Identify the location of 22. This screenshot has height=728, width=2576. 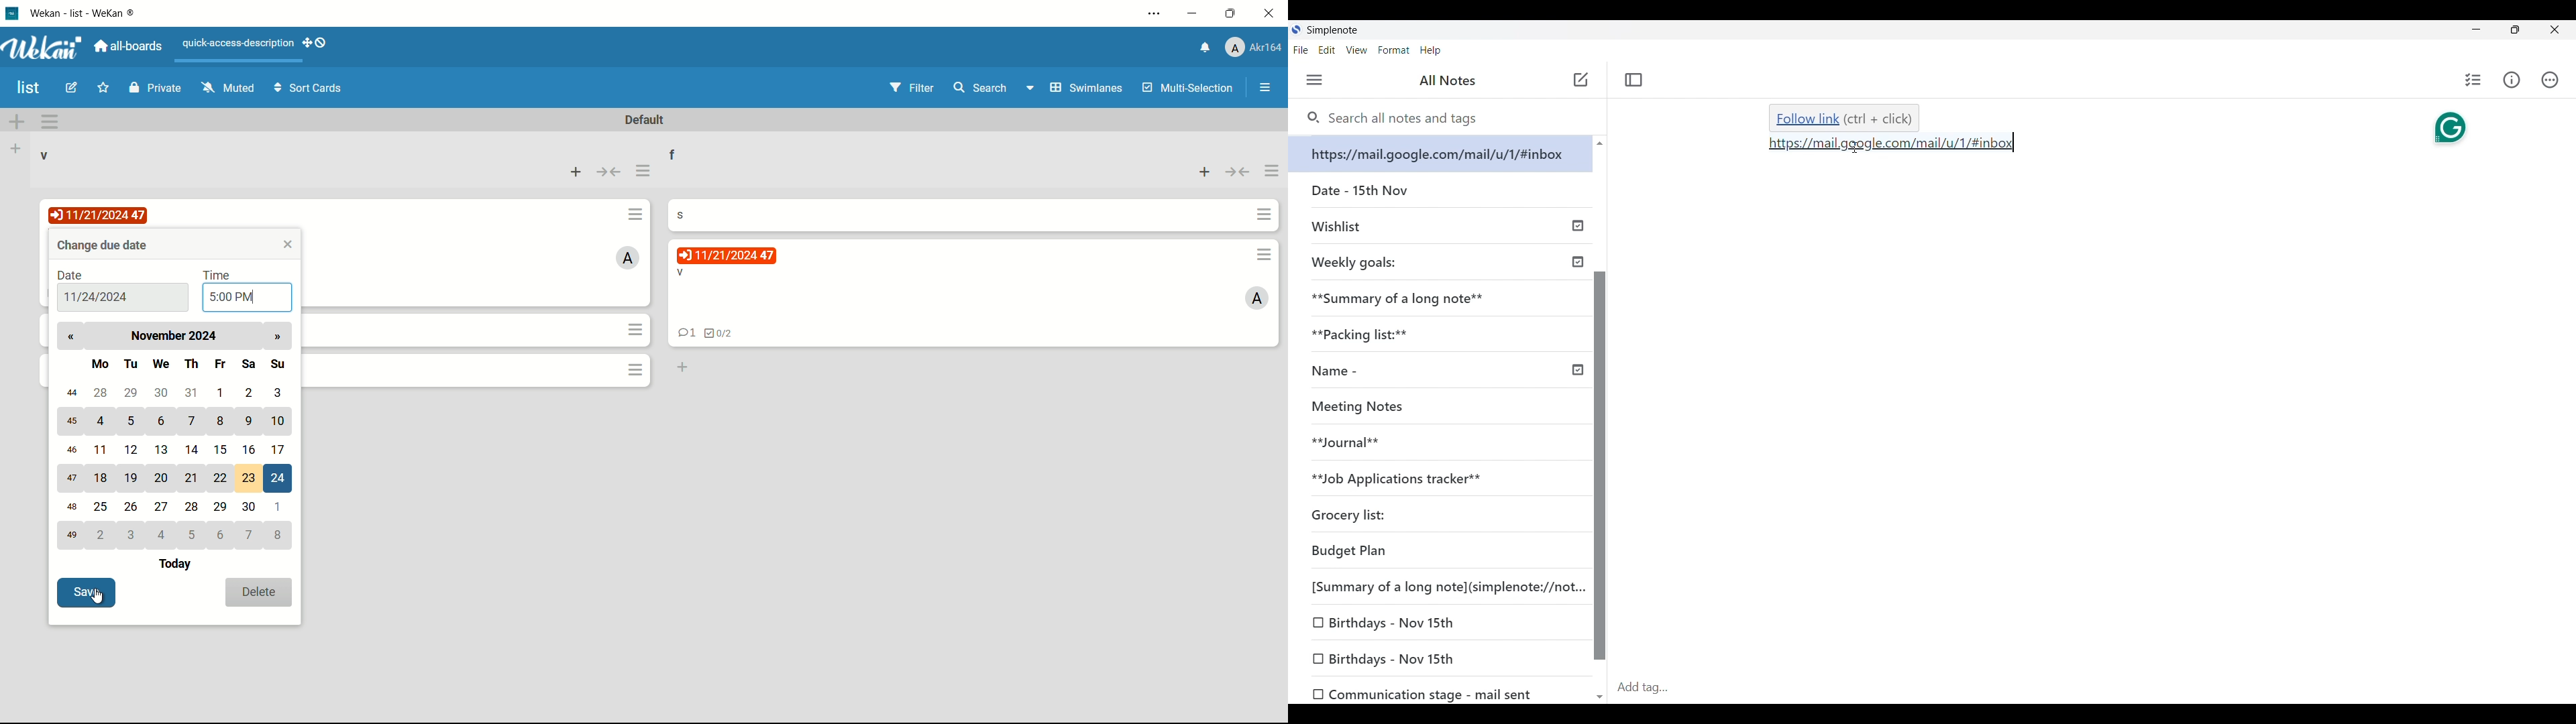
(219, 478).